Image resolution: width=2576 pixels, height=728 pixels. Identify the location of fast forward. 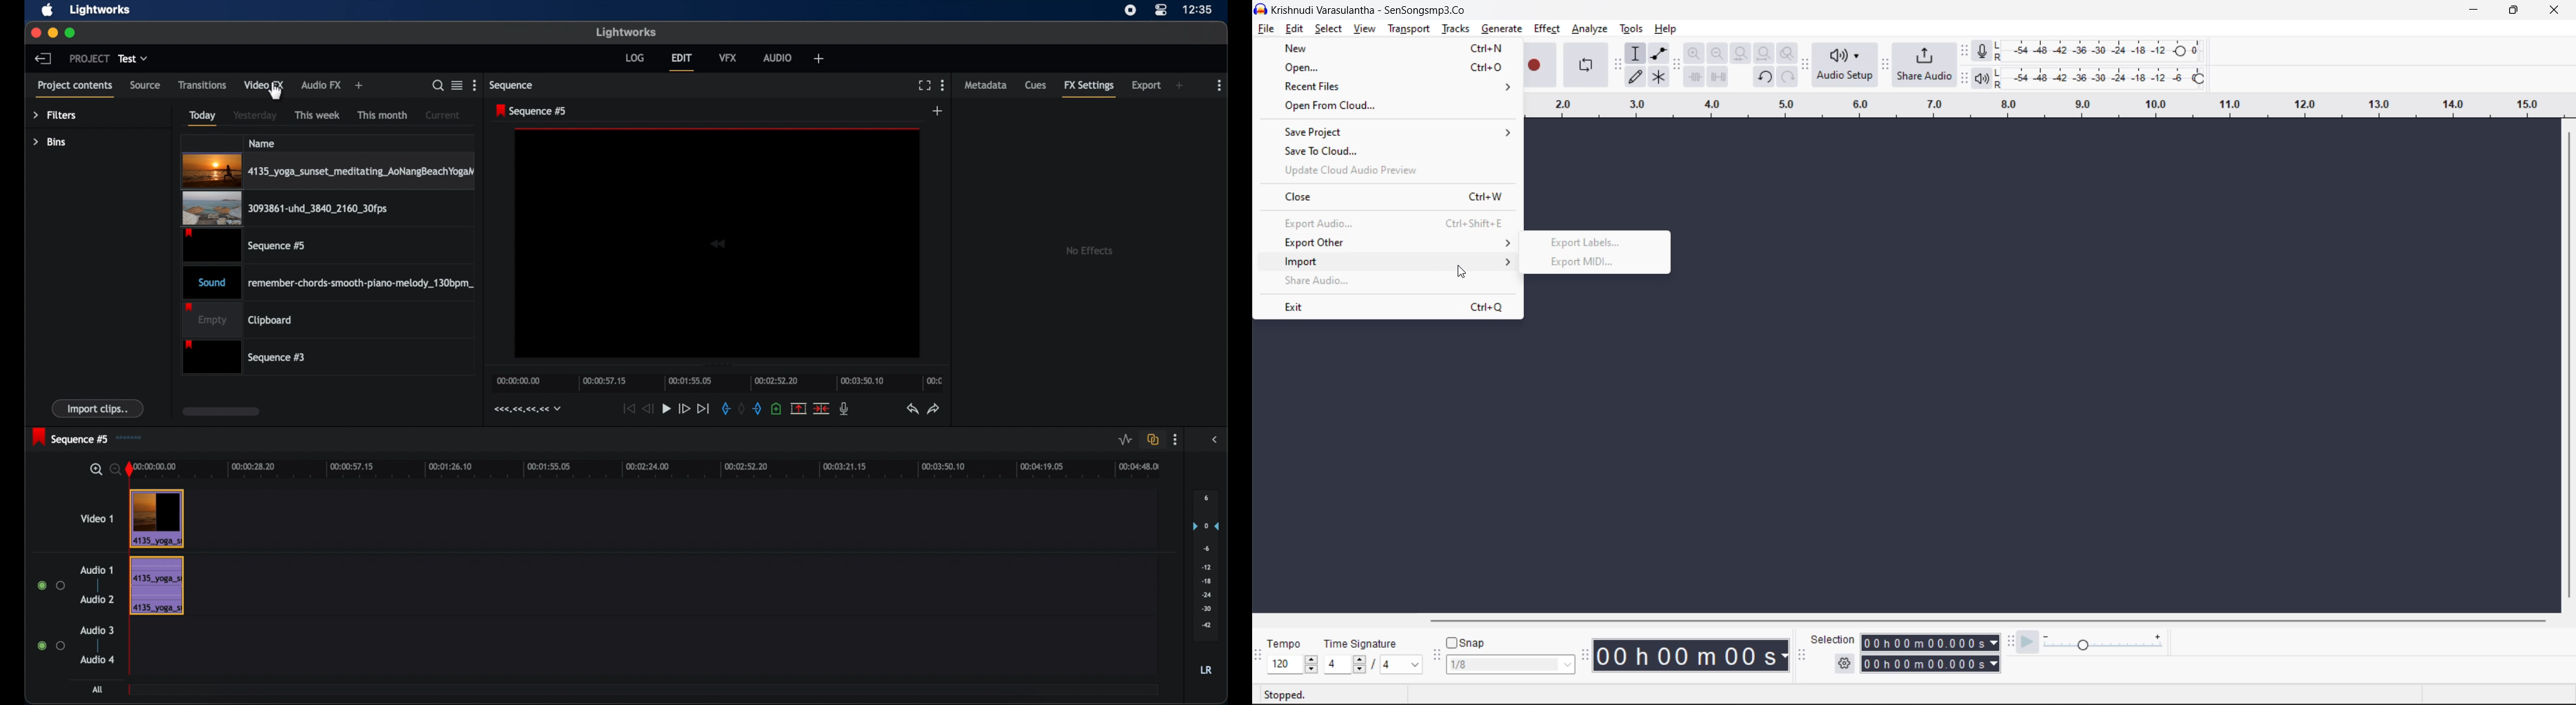
(684, 408).